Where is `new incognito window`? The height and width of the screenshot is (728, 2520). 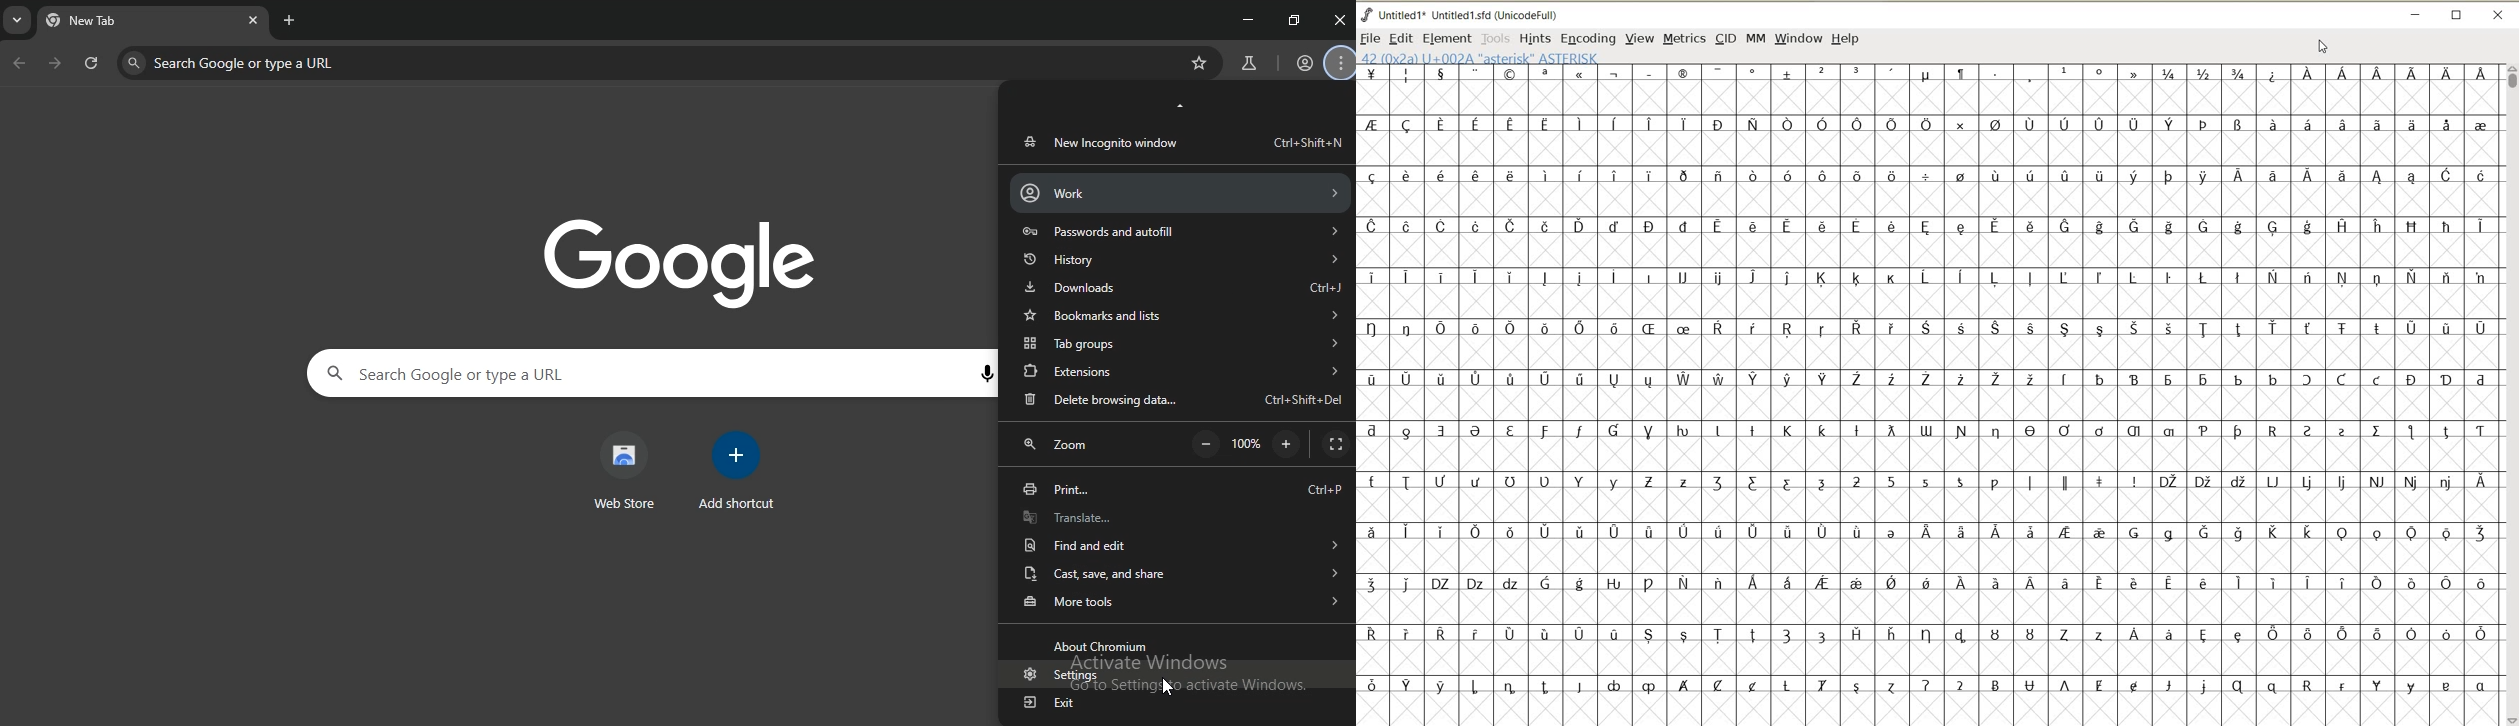 new incognito window is located at coordinates (1180, 142).